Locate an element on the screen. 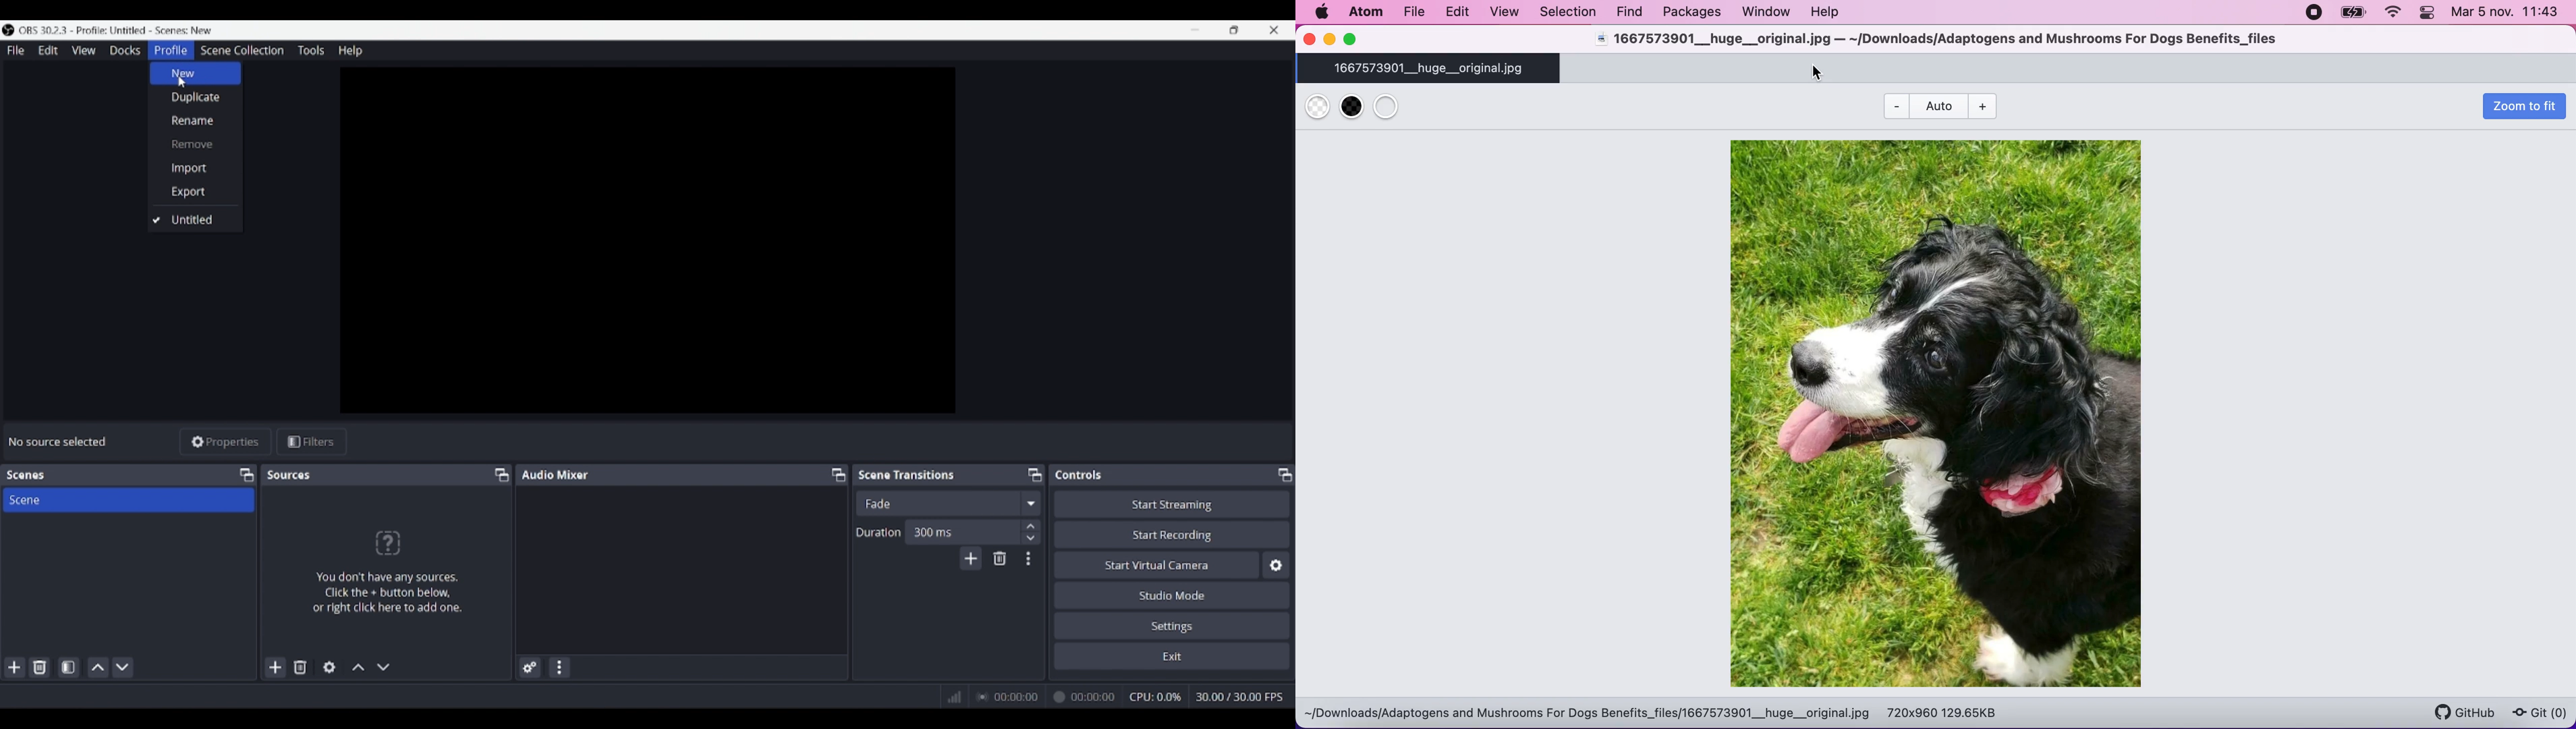 This screenshot has height=756, width=2576. Input duration is located at coordinates (961, 531).